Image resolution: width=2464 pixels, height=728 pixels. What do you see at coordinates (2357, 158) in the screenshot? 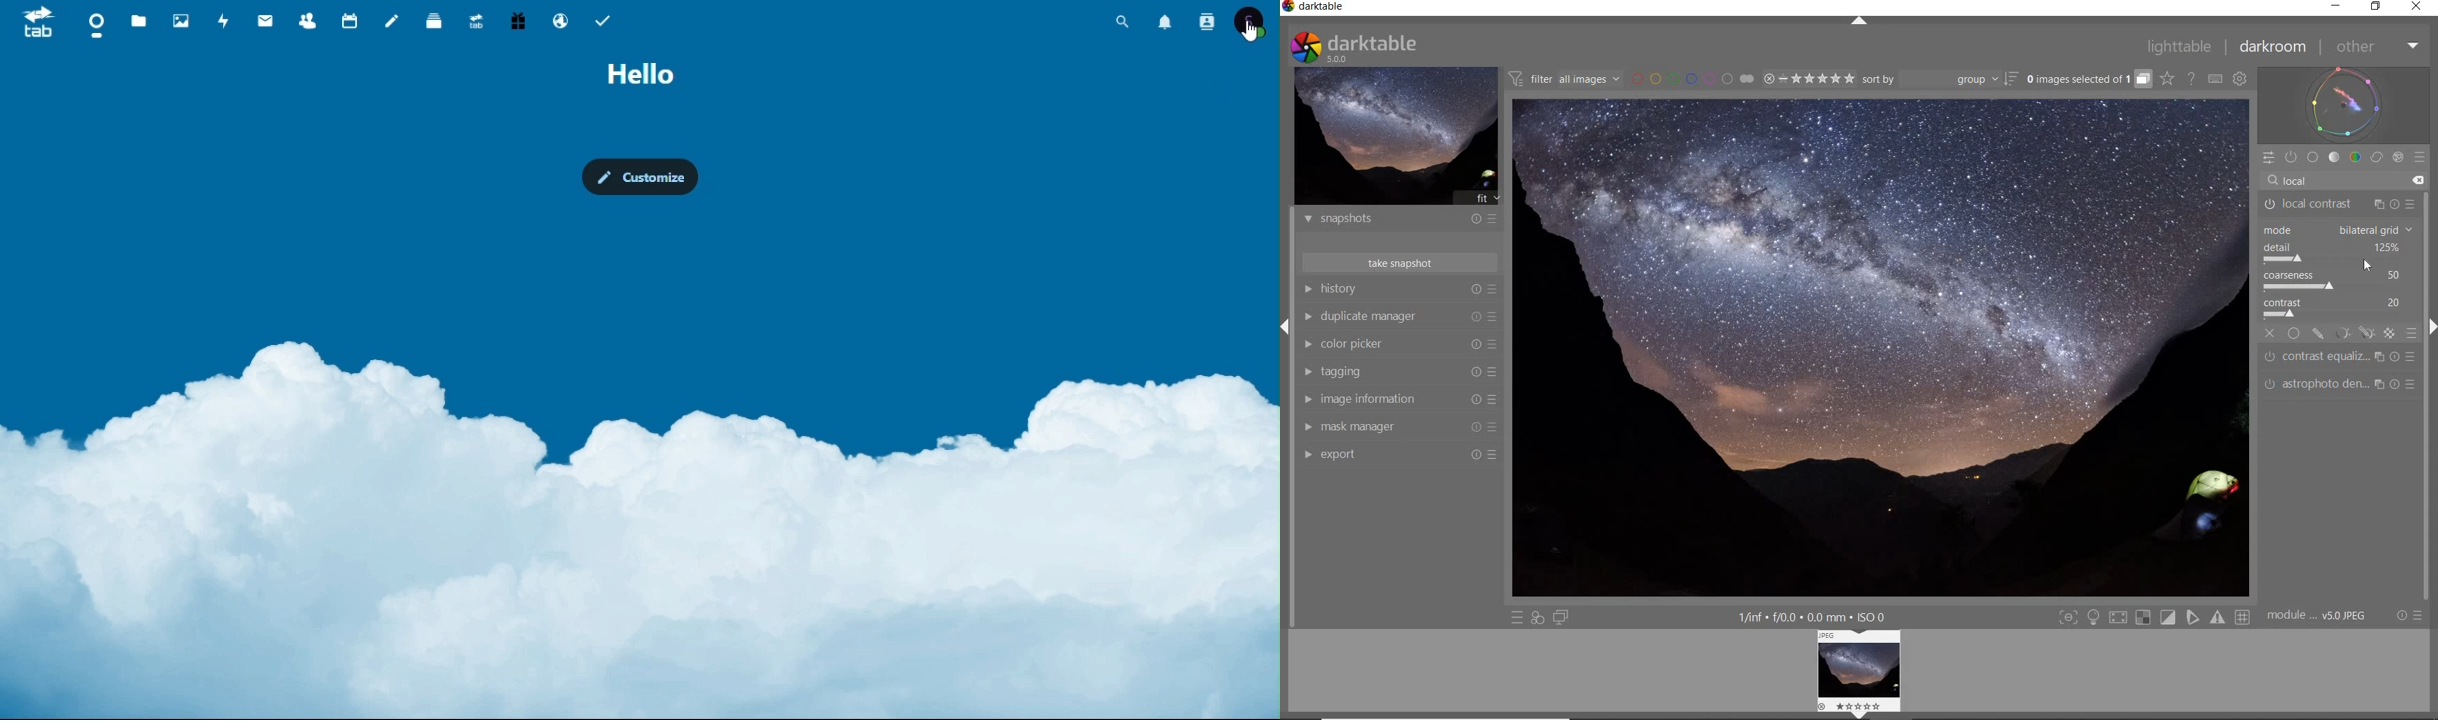
I see `COLOR` at bounding box center [2357, 158].